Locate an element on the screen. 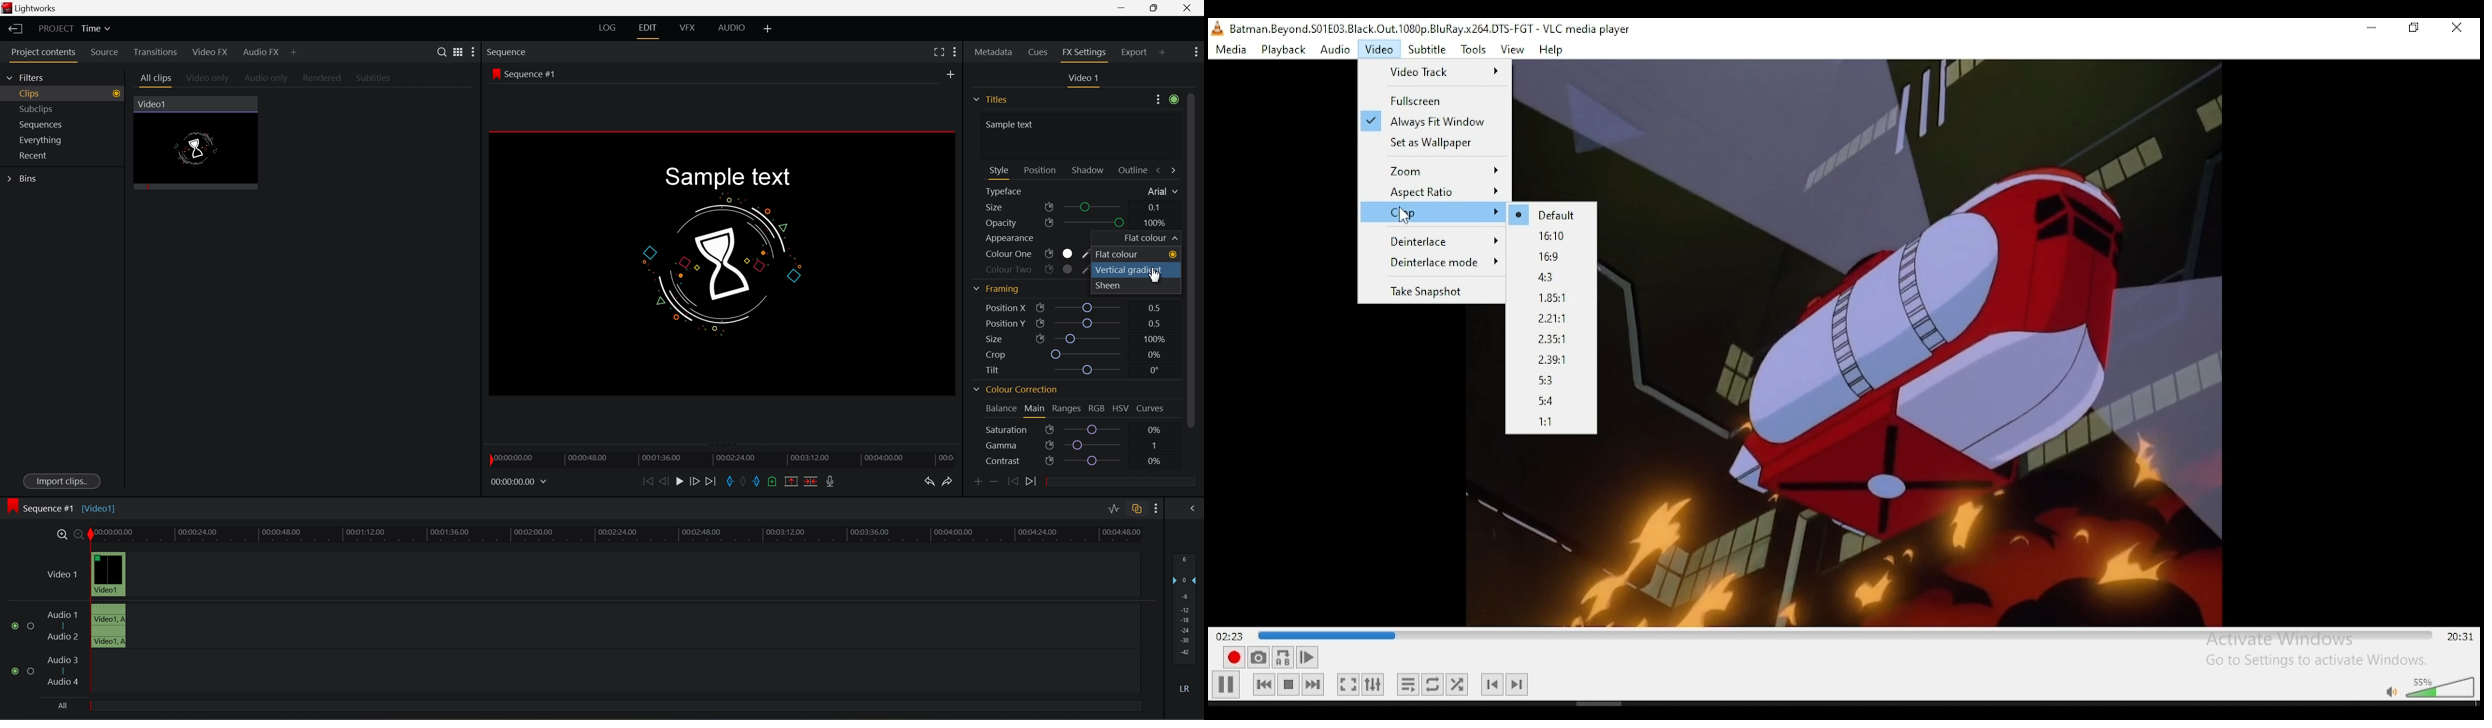  Full Screen is located at coordinates (1427, 98).